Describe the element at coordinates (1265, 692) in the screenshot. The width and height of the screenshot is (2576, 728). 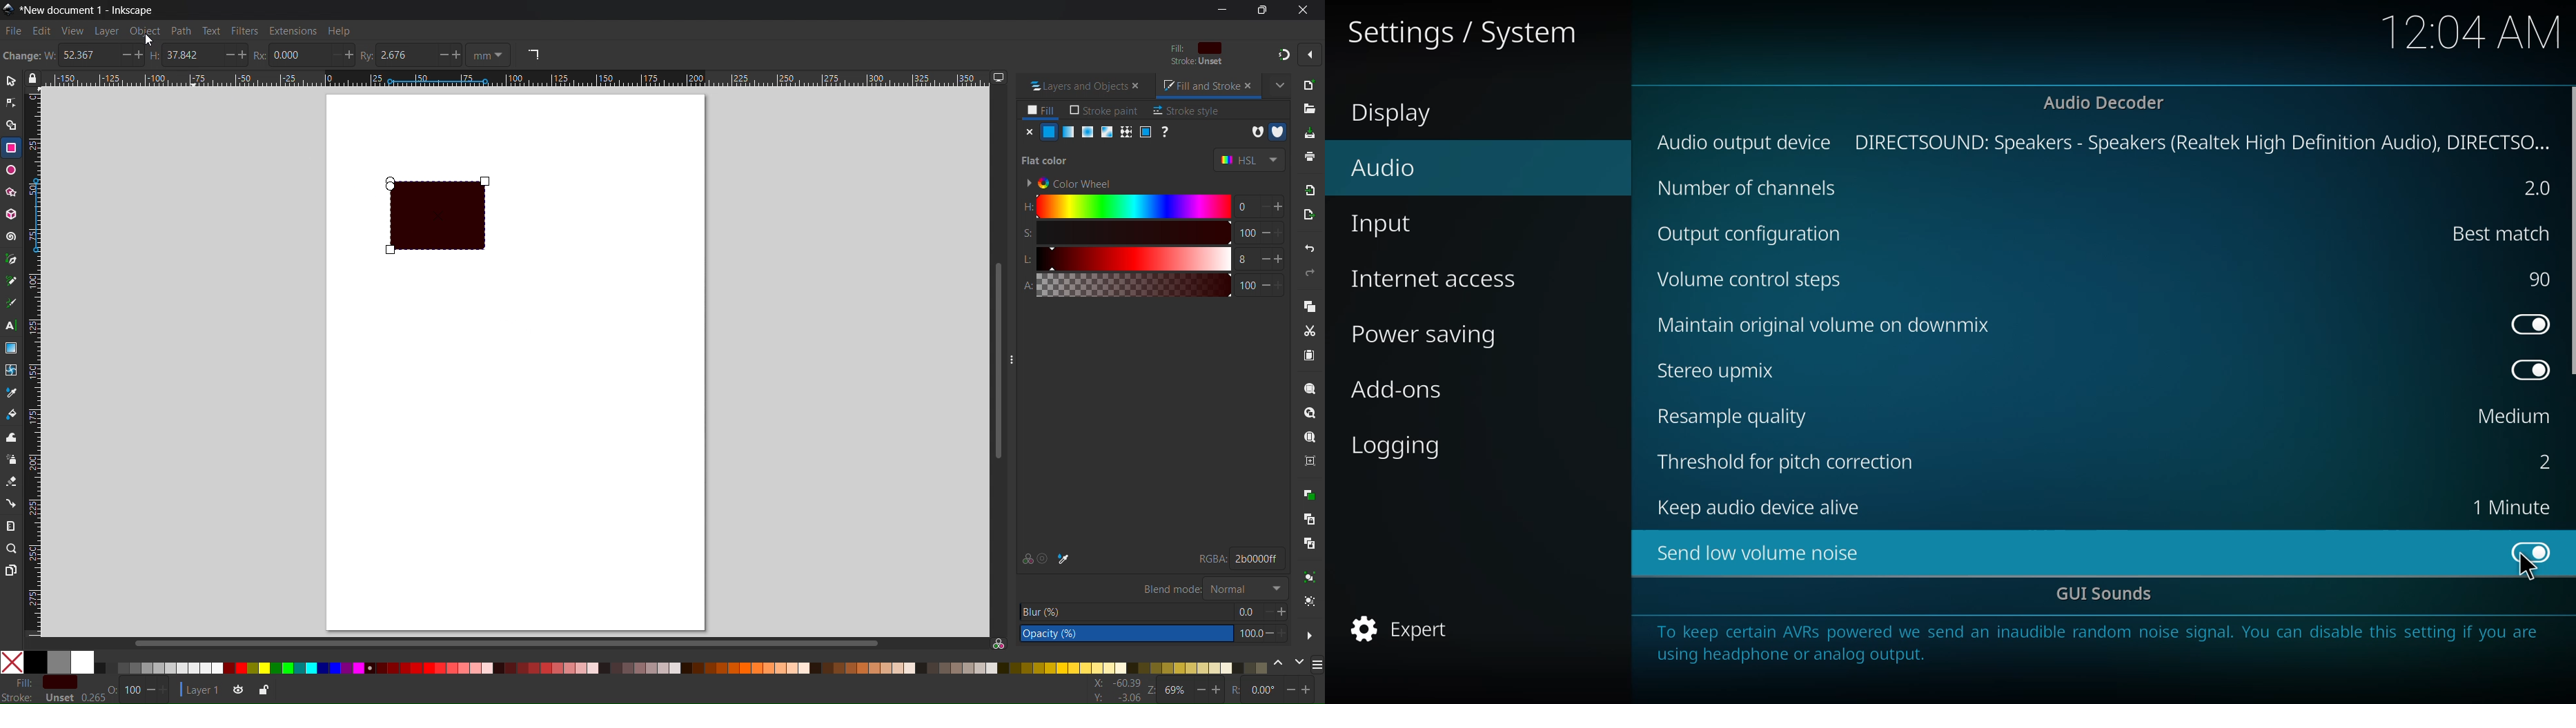
I see `current Rotation: 0.00 degrees` at that location.